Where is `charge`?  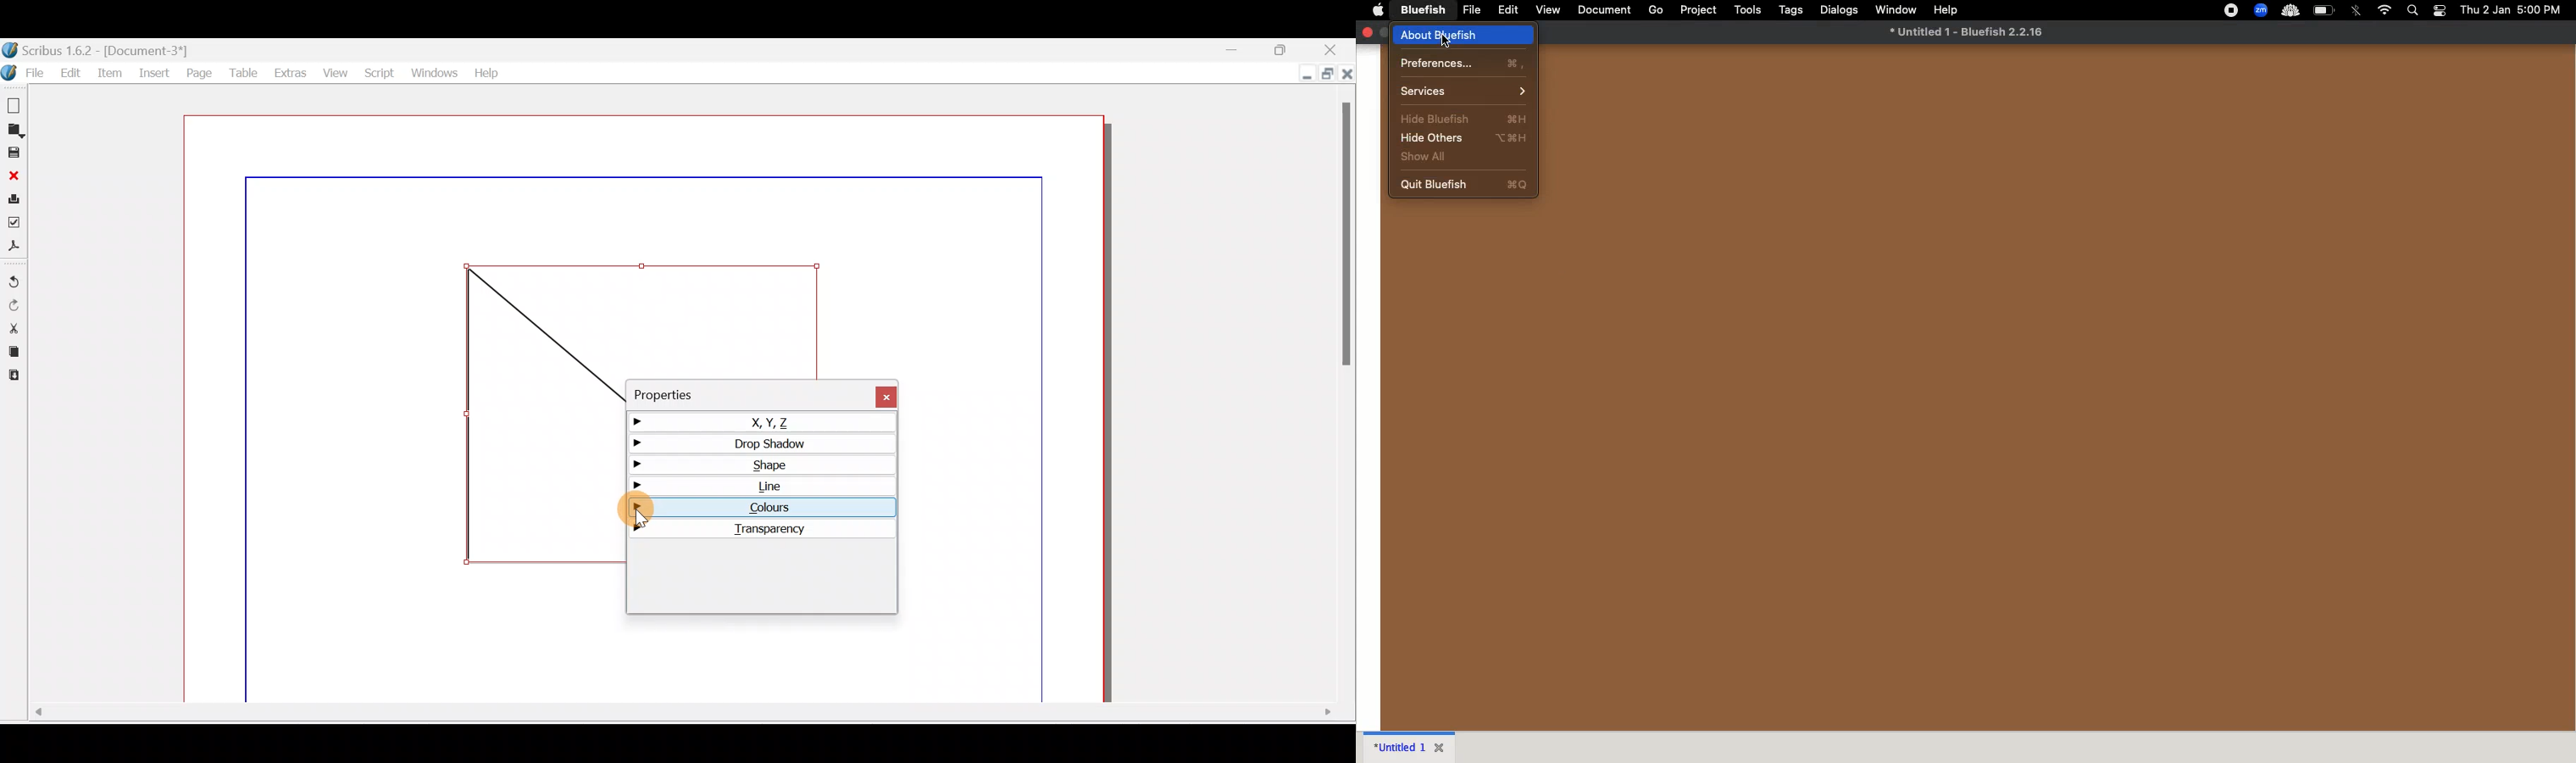
charge is located at coordinates (2324, 10).